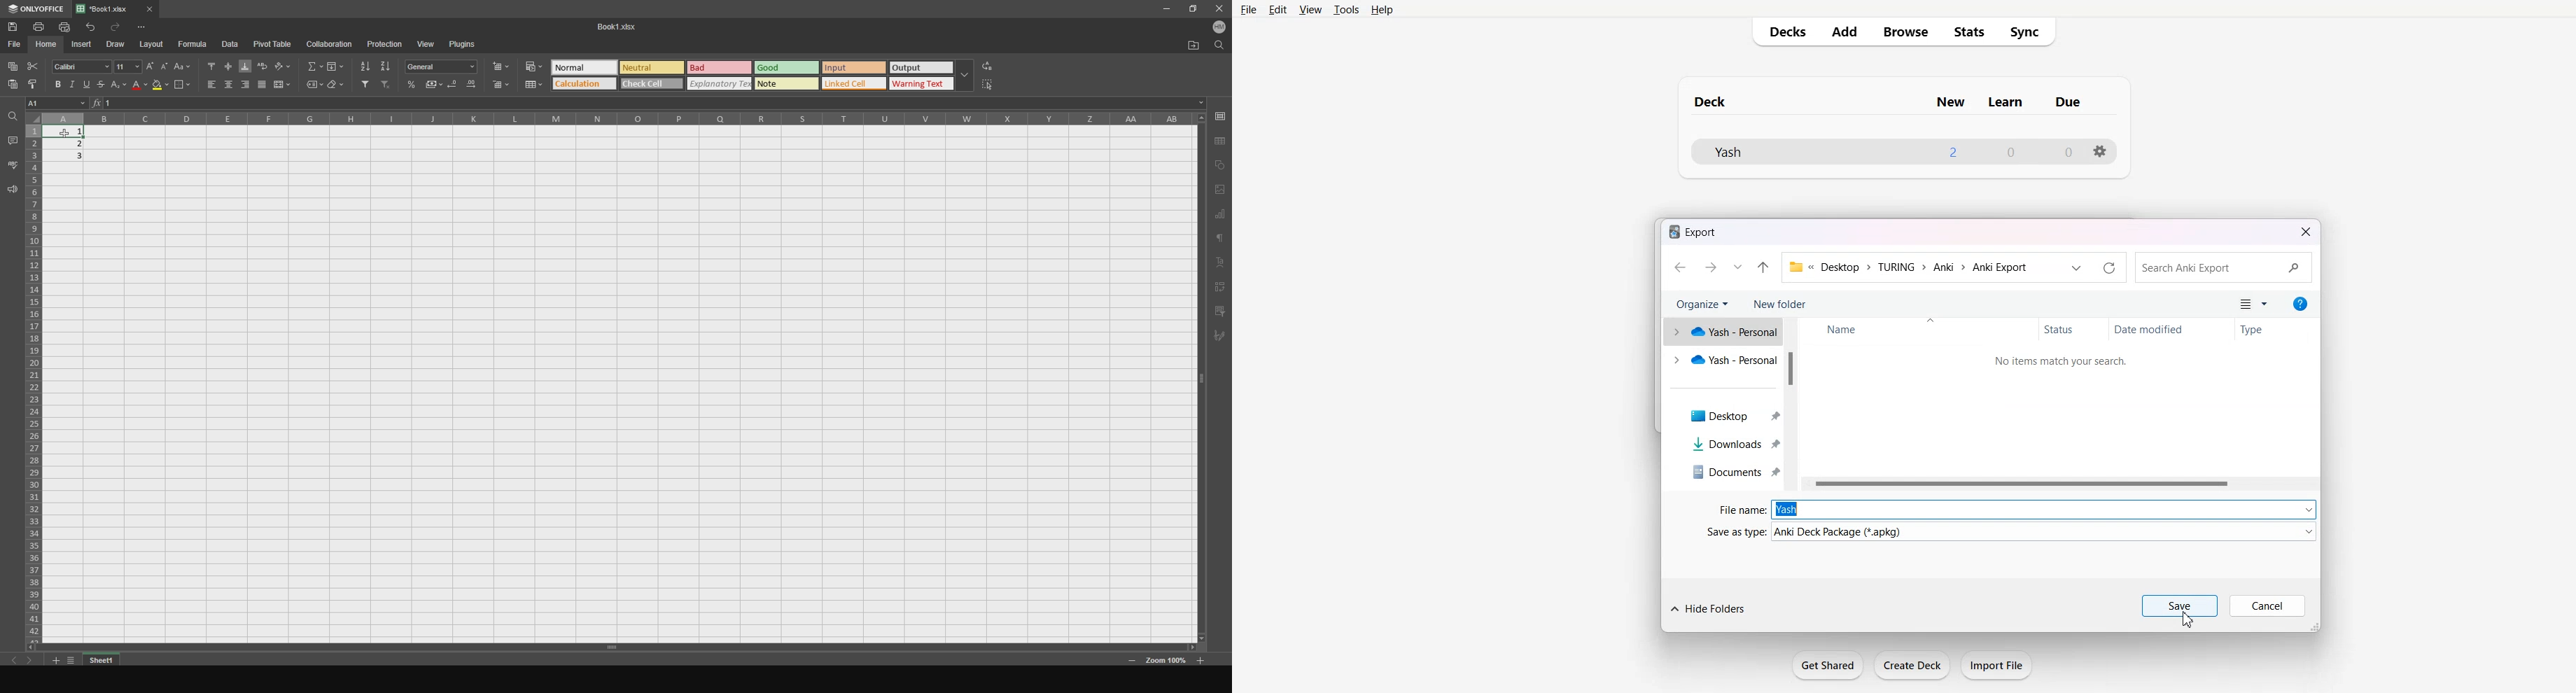  What do you see at coordinates (1167, 662) in the screenshot?
I see `zoom` at bounding box center [1167, 662].